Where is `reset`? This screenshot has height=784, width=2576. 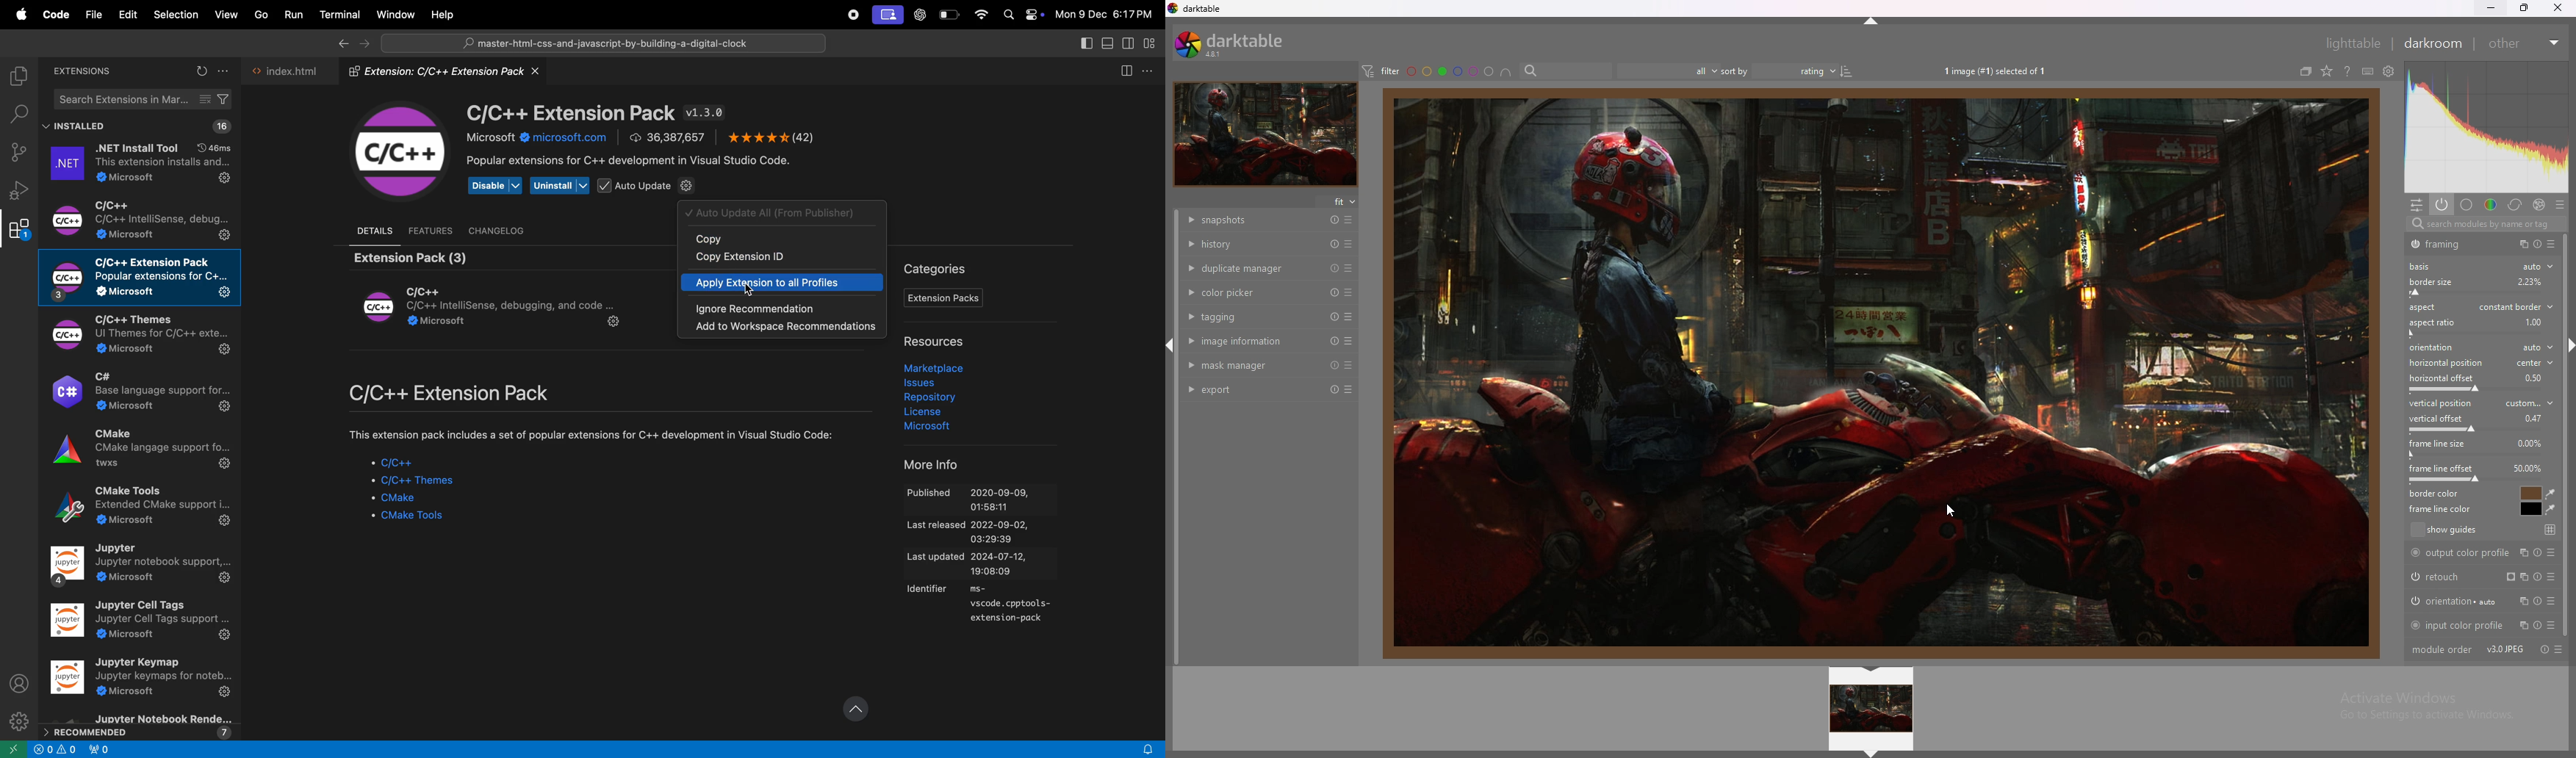
reset is located at coordinates (1333, 390).